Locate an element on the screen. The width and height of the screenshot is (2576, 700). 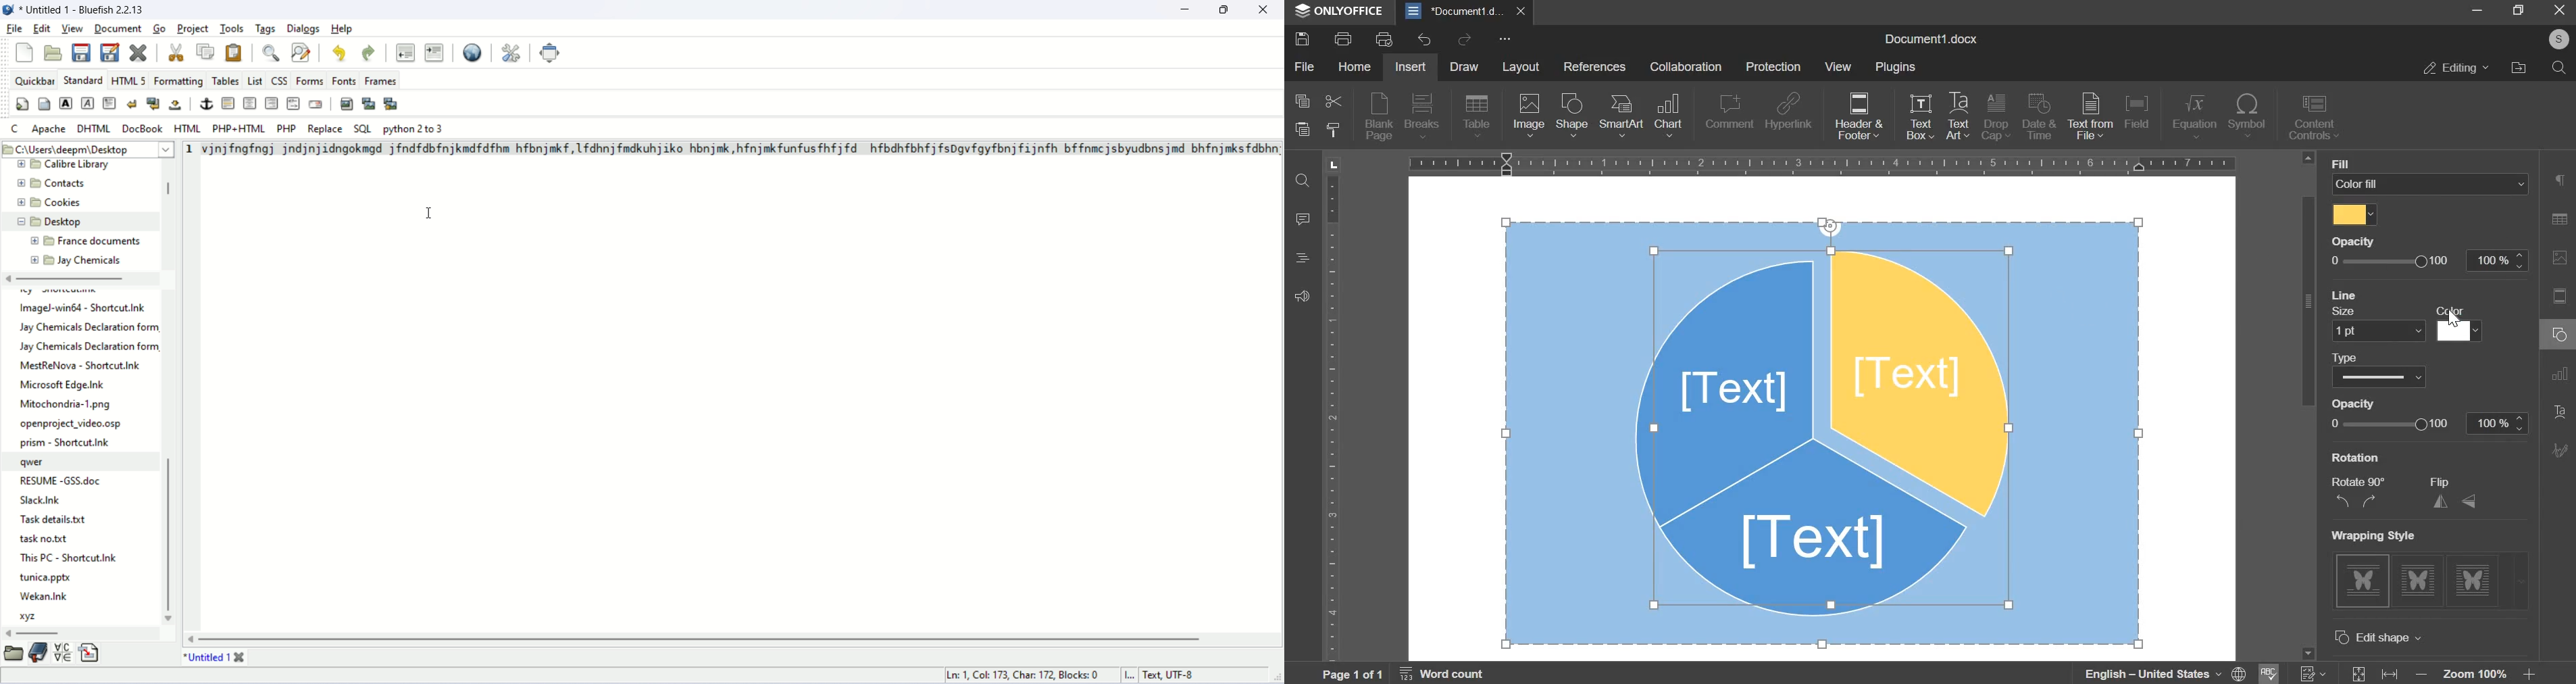
 is located at coordinates (2560, 41).